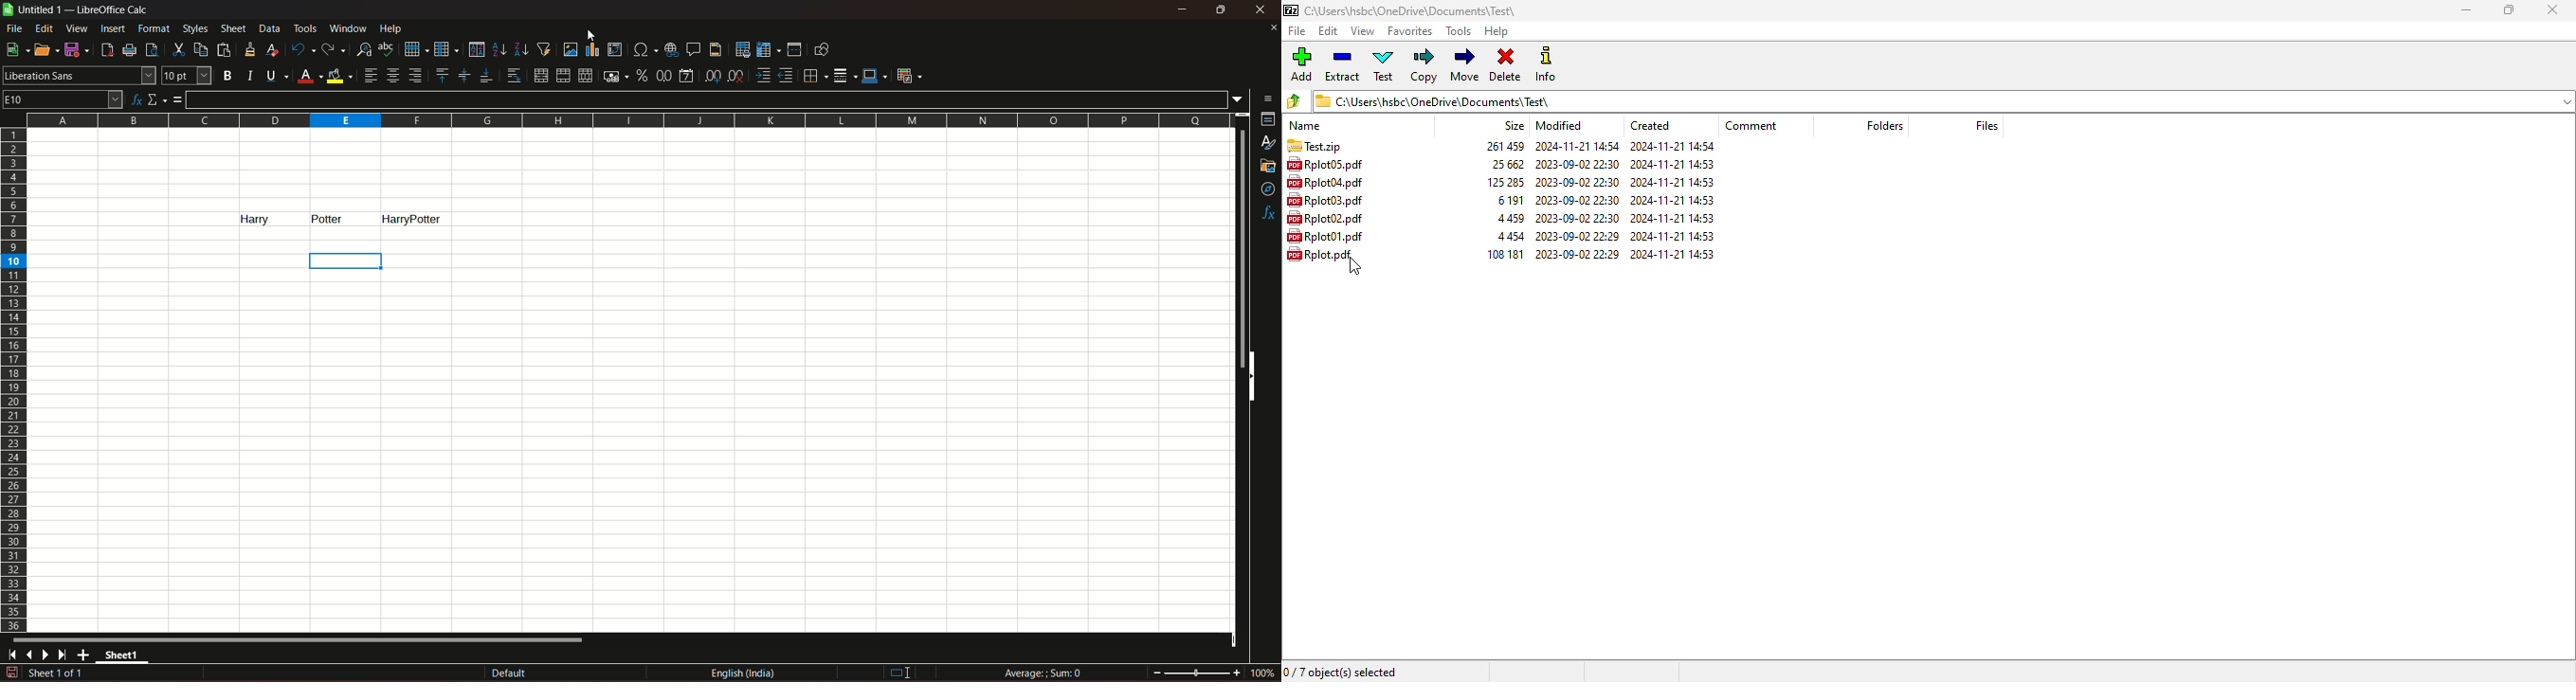 The width and height of the screenshot is (2576, 700). I want to click on auto filter, so click(544, 48).